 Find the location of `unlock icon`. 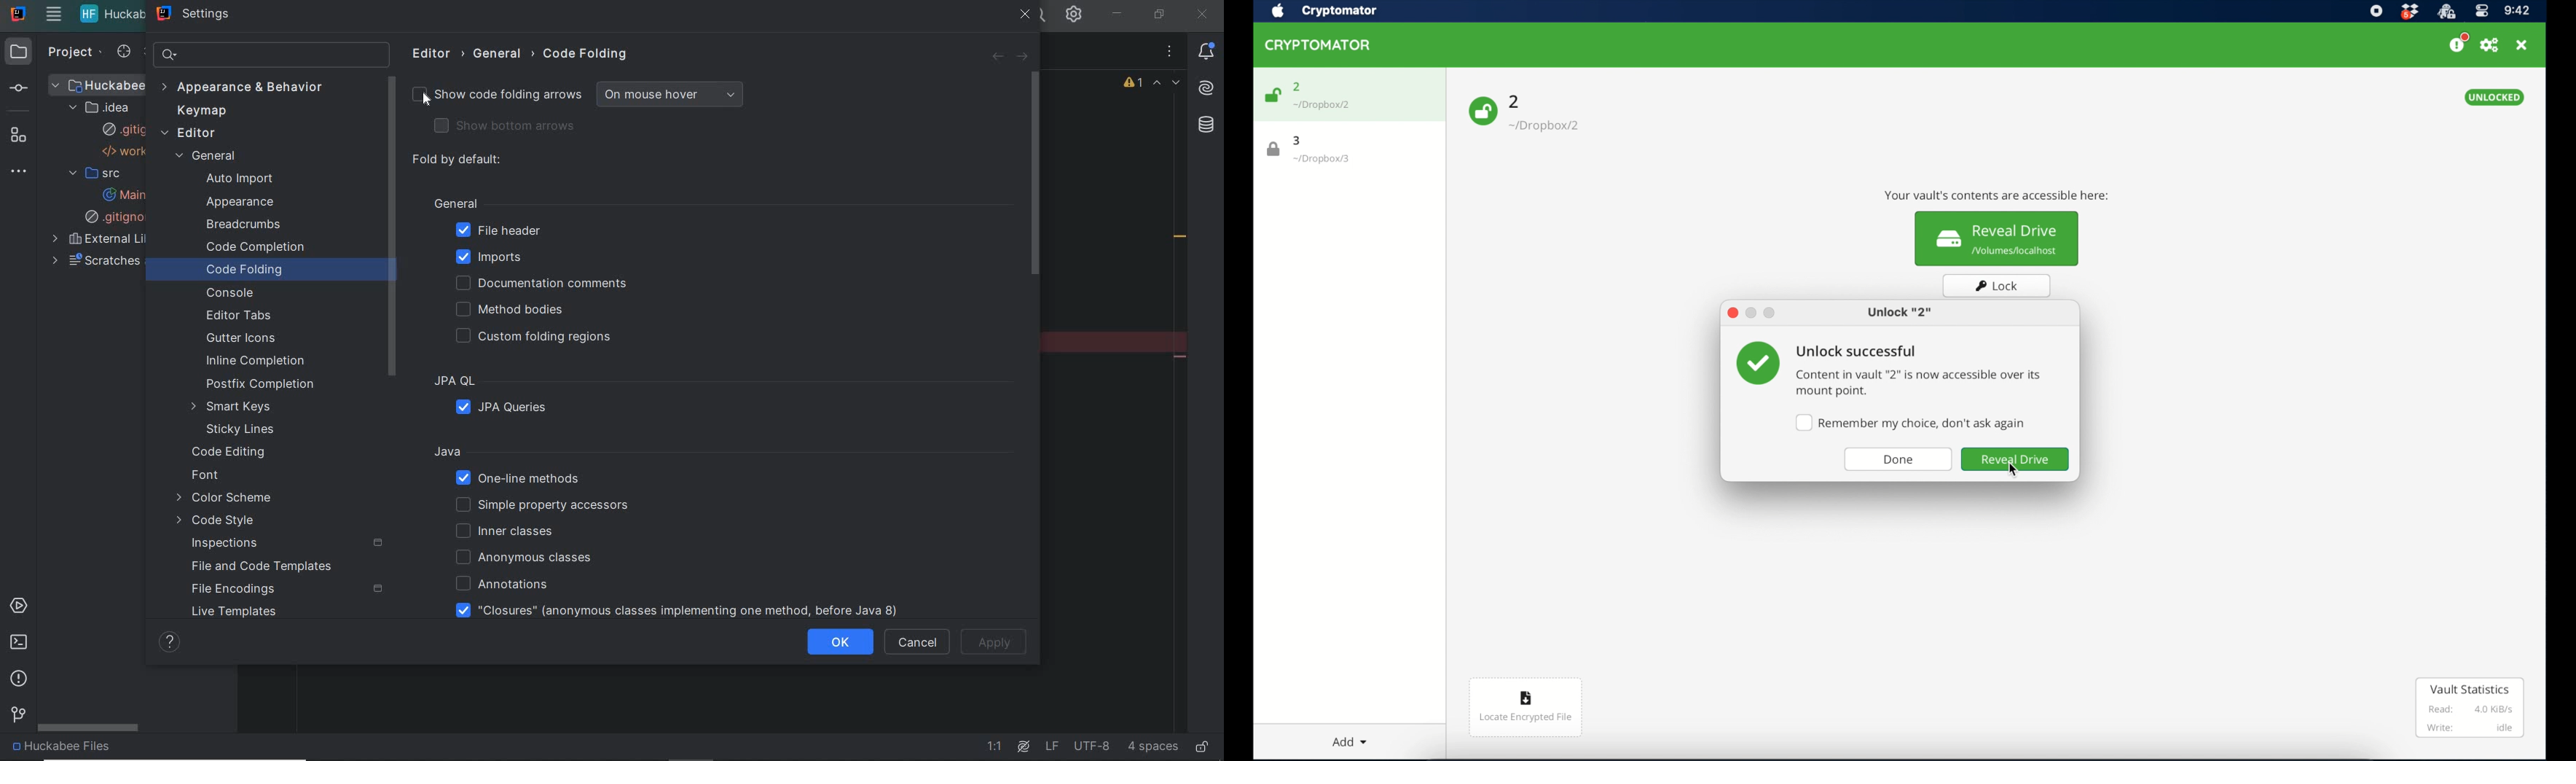

unlock icon is located at coordinates (1483, 111).